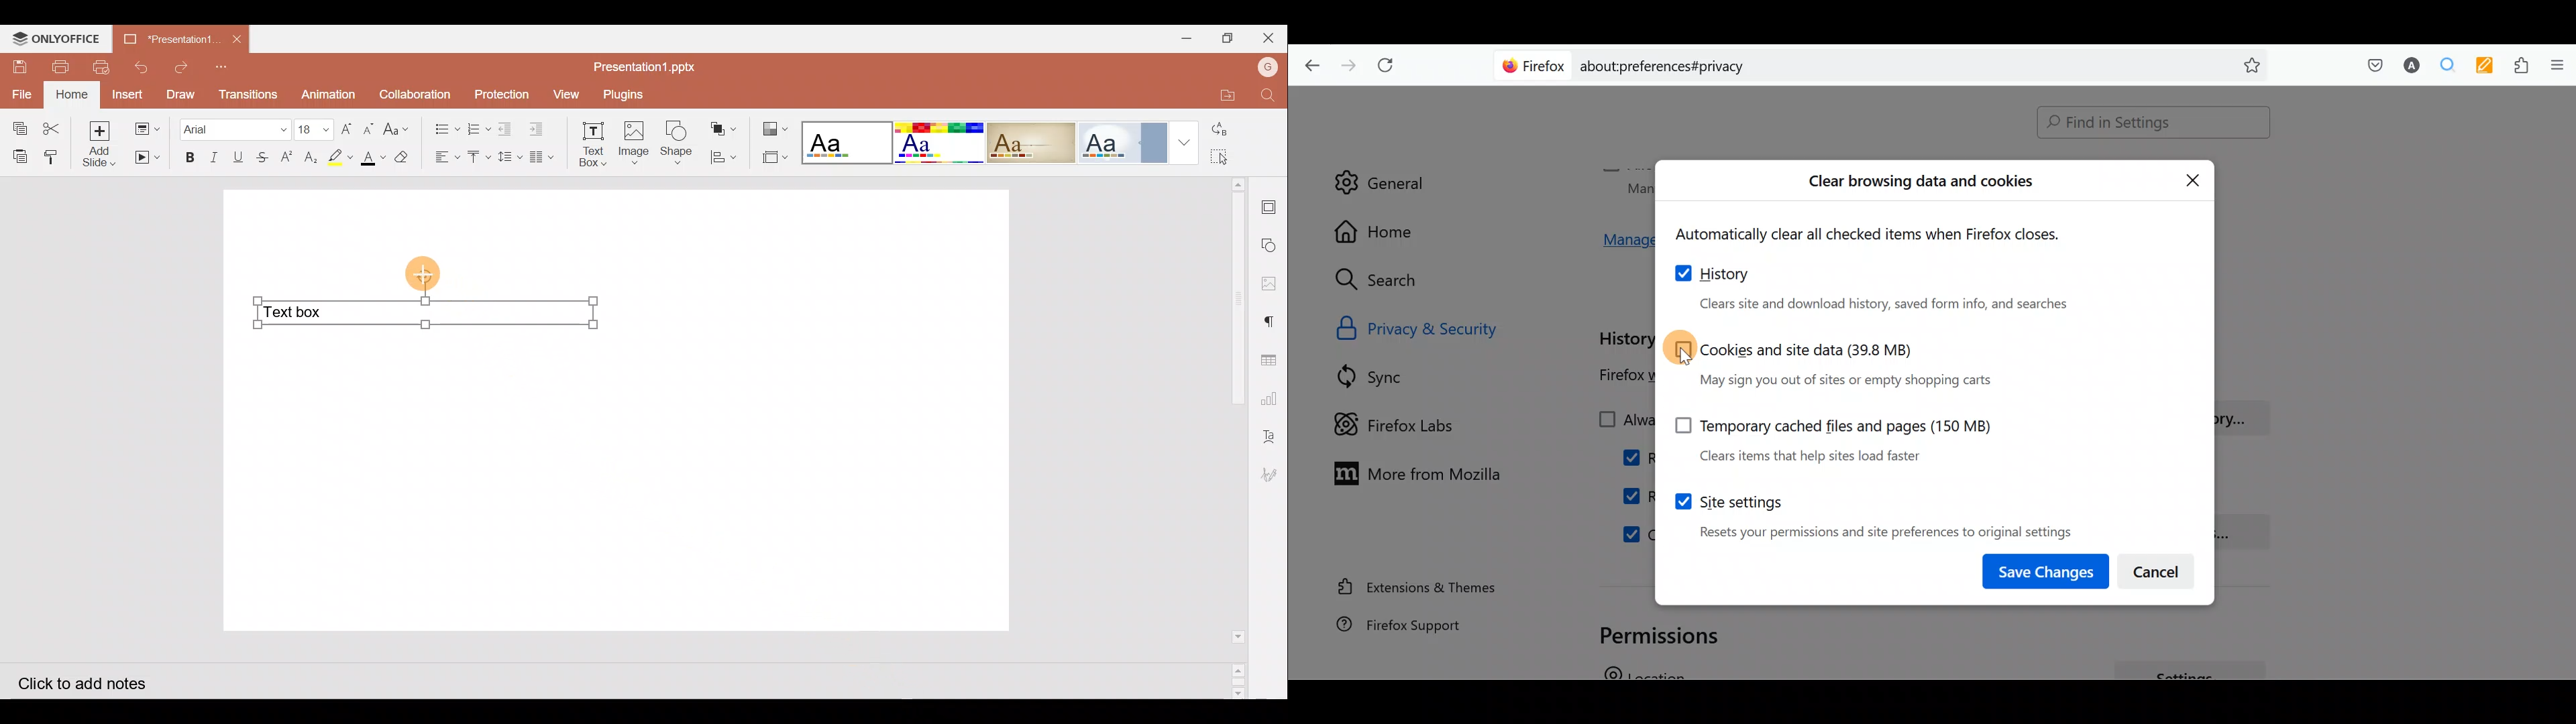 Image resolution: width=2576 pixels, height=728 pixels. I want to click on Cursor on text box, so click(427, 274).